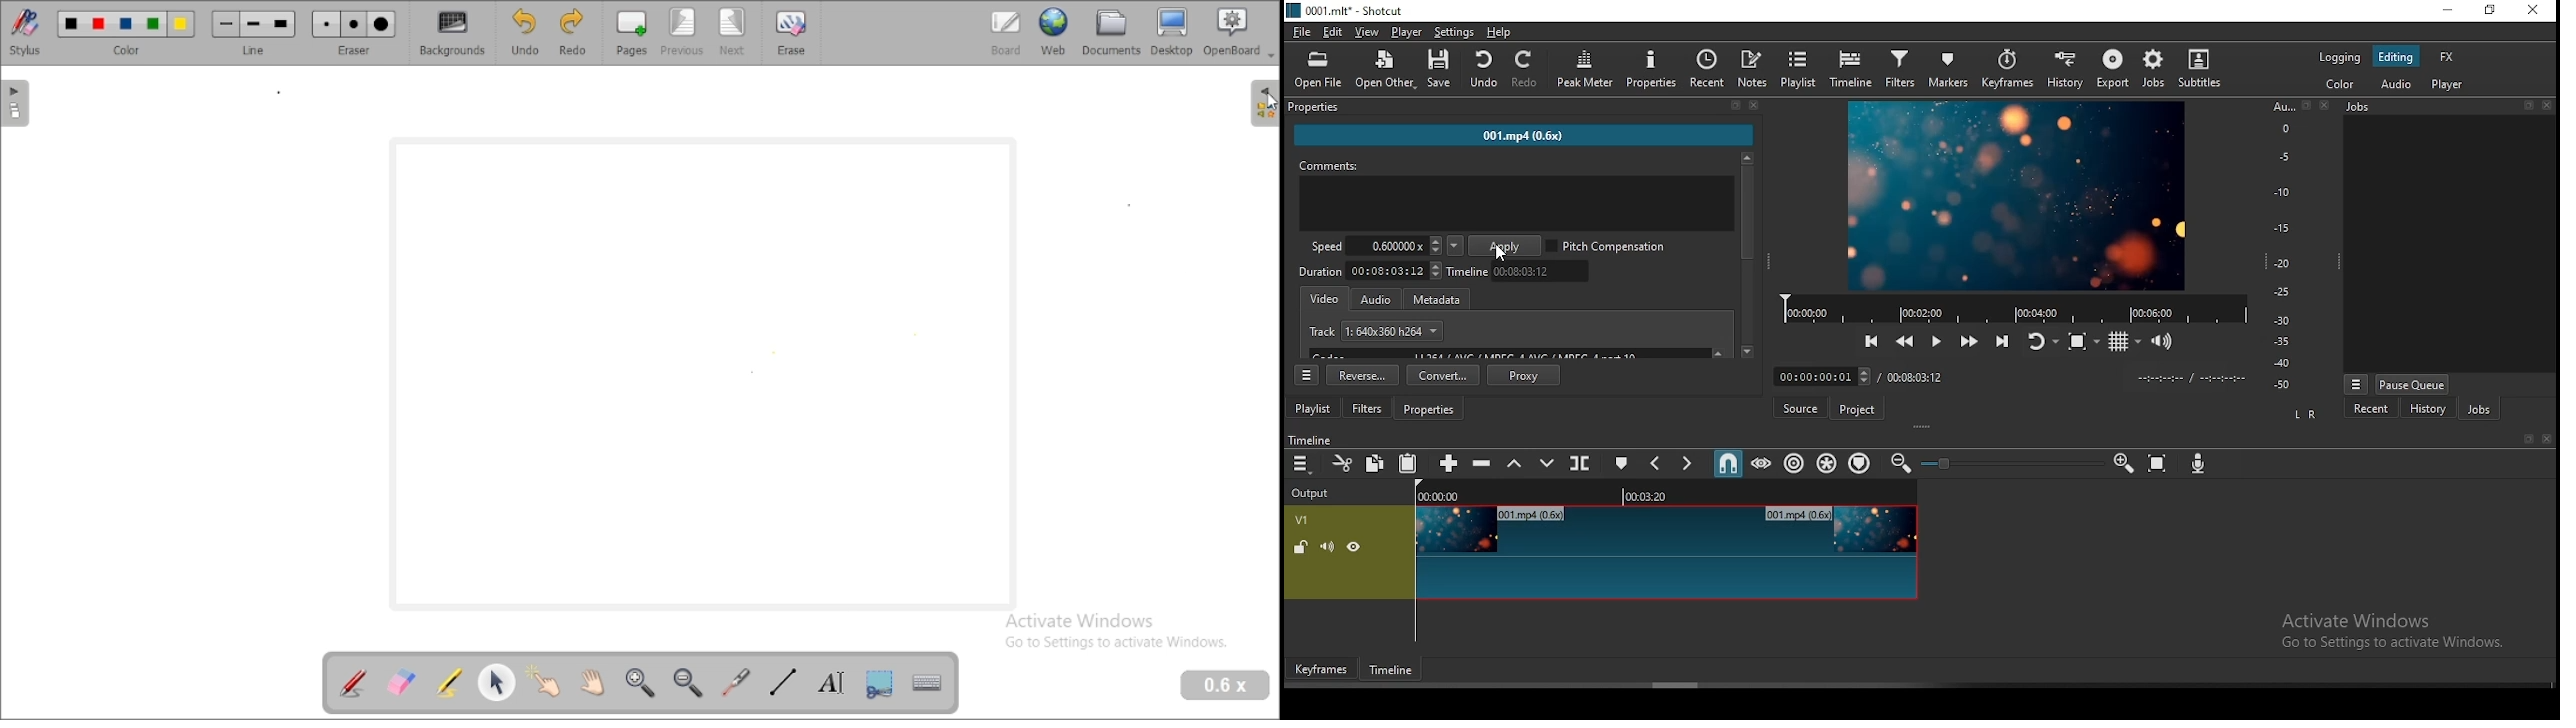 This screenshot has height=728, width=2576. I want to click on edit, so click(1337, 32).